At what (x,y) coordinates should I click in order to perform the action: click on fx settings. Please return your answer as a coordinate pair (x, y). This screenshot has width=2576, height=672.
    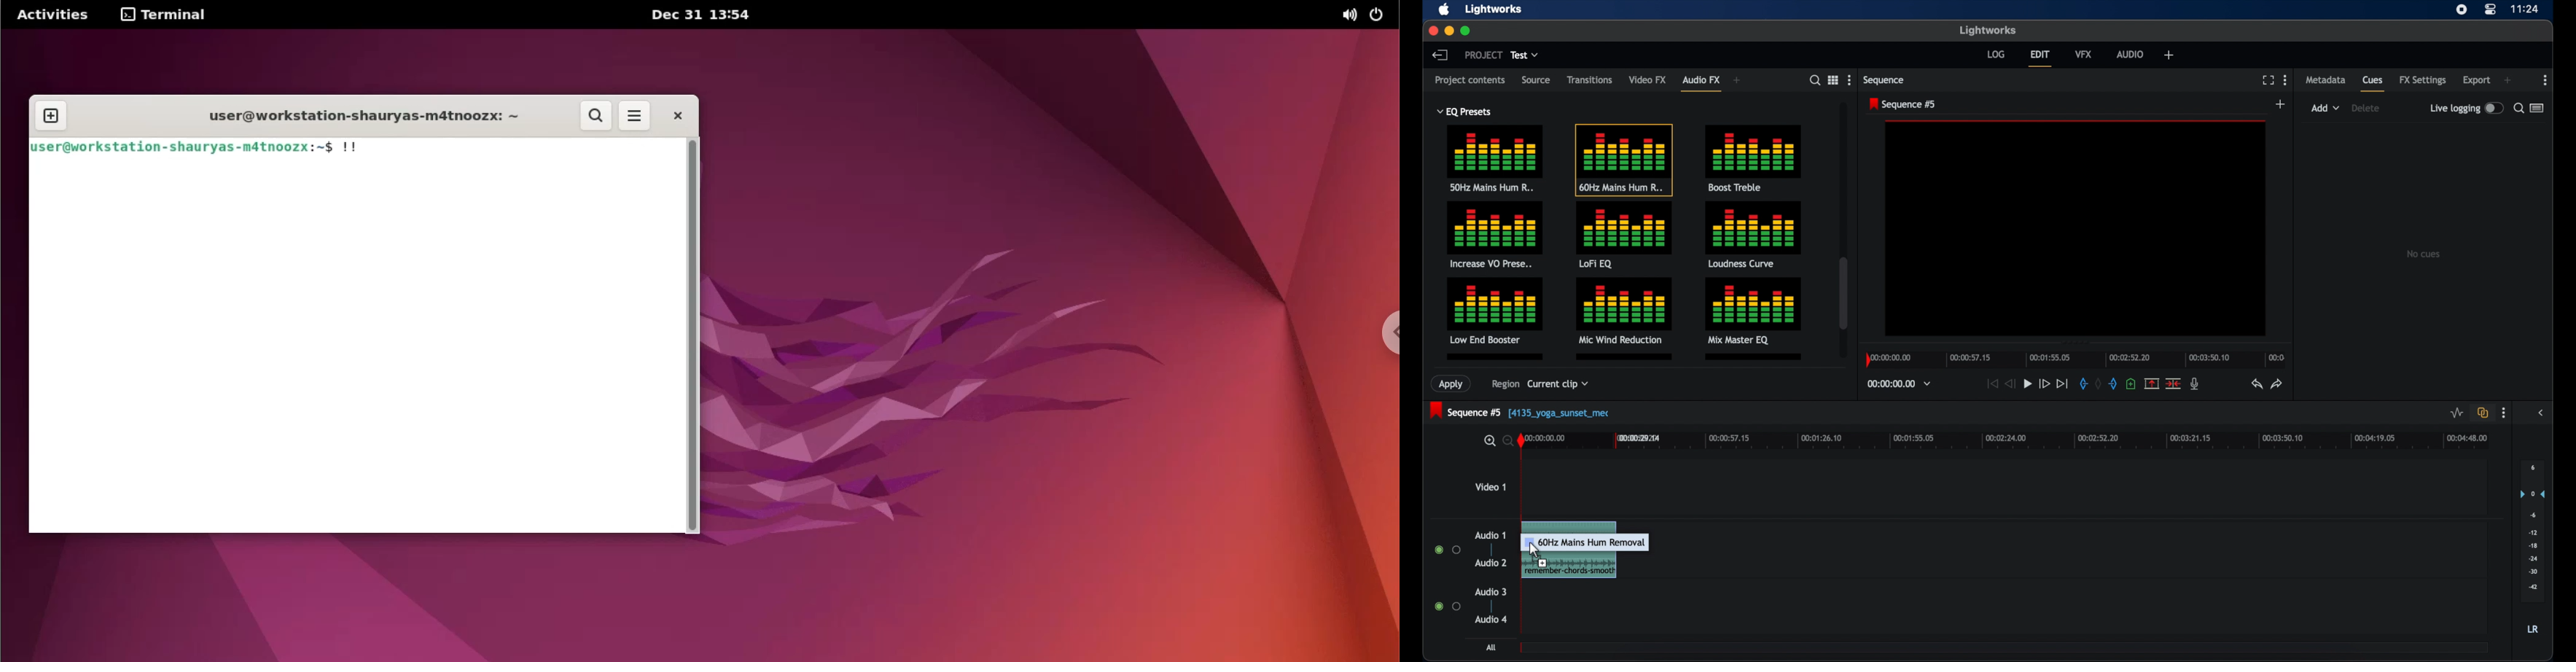
    Looking at the image, I should click on (2422, 80).